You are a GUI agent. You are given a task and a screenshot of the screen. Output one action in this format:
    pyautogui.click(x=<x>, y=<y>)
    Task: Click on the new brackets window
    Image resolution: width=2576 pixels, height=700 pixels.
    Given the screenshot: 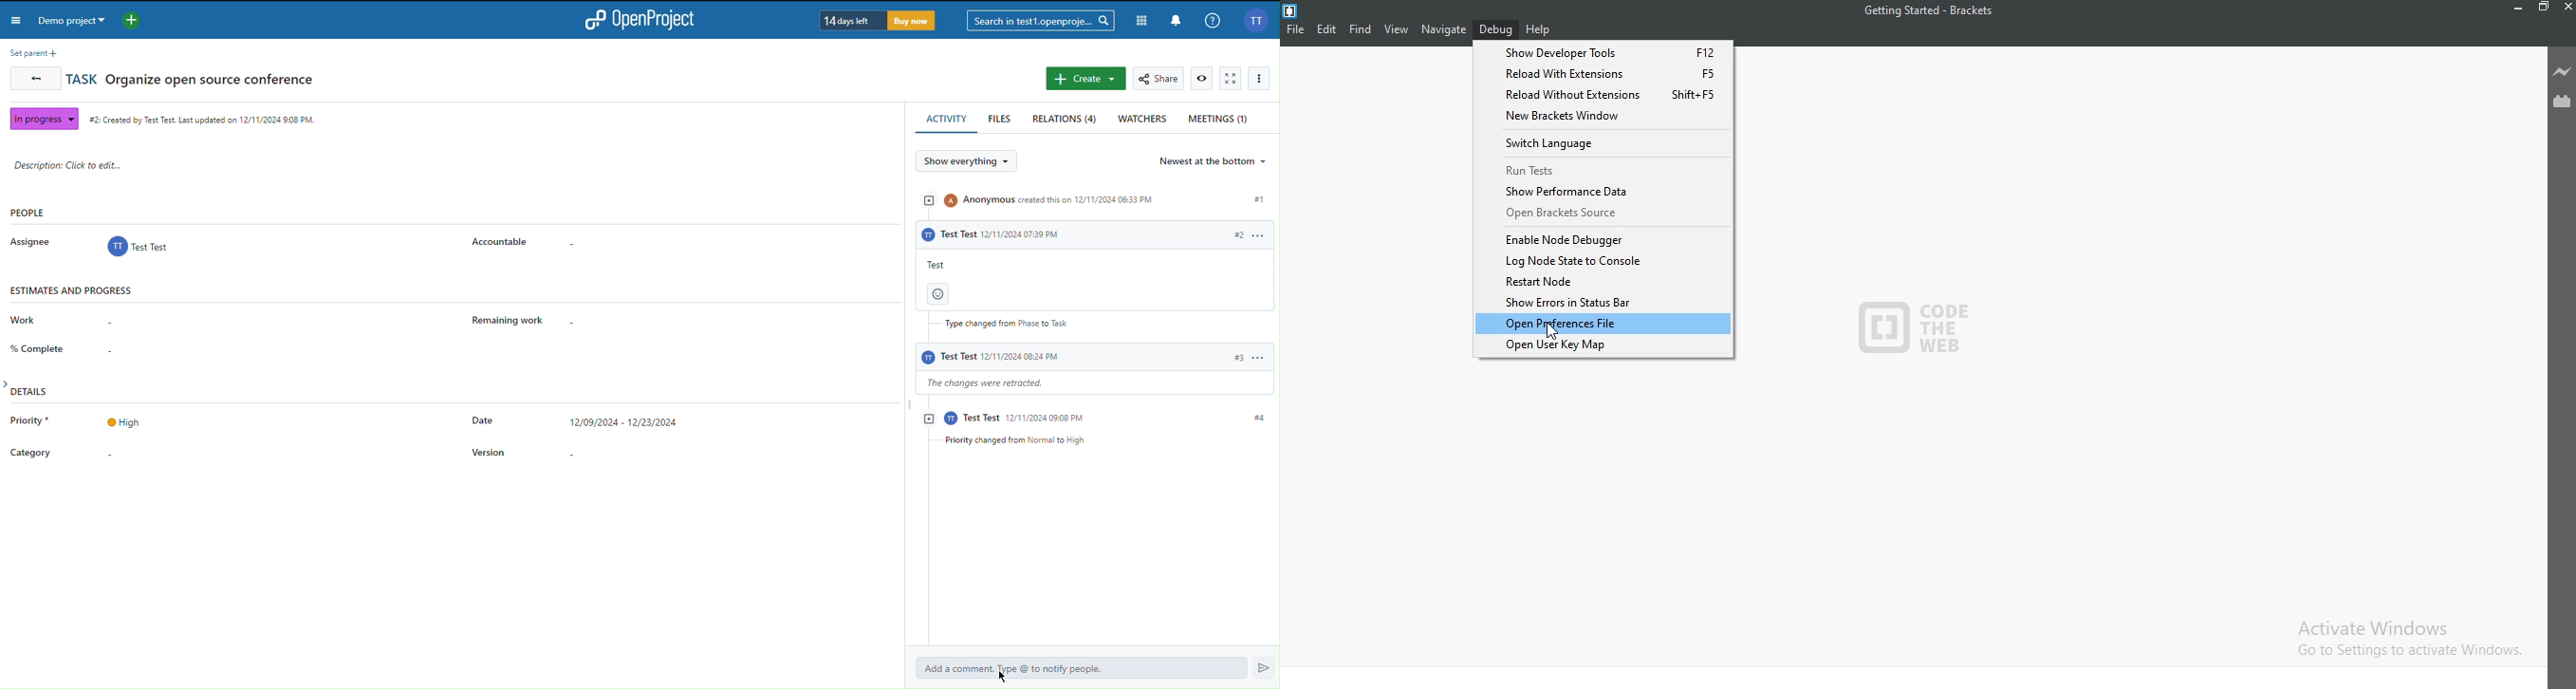 What is the action you would take?
    pyautogui.click(x=1602, y=117)
    